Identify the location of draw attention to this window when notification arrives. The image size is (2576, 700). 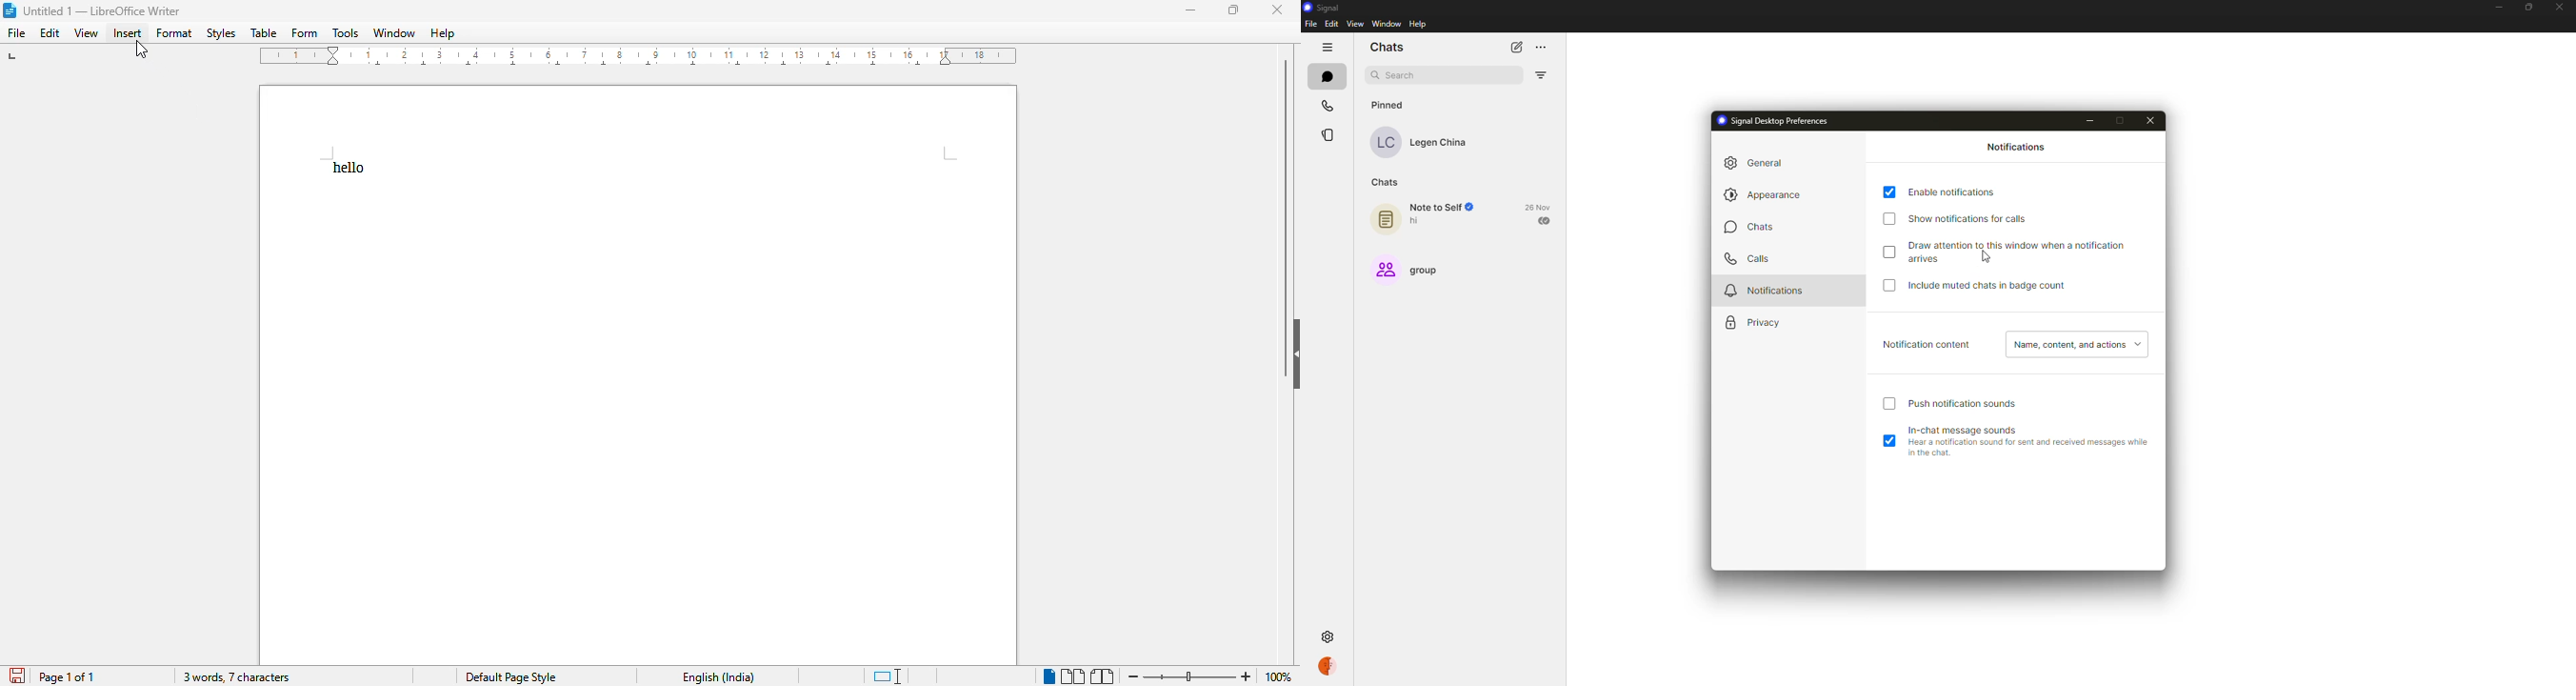
(2026, 251).